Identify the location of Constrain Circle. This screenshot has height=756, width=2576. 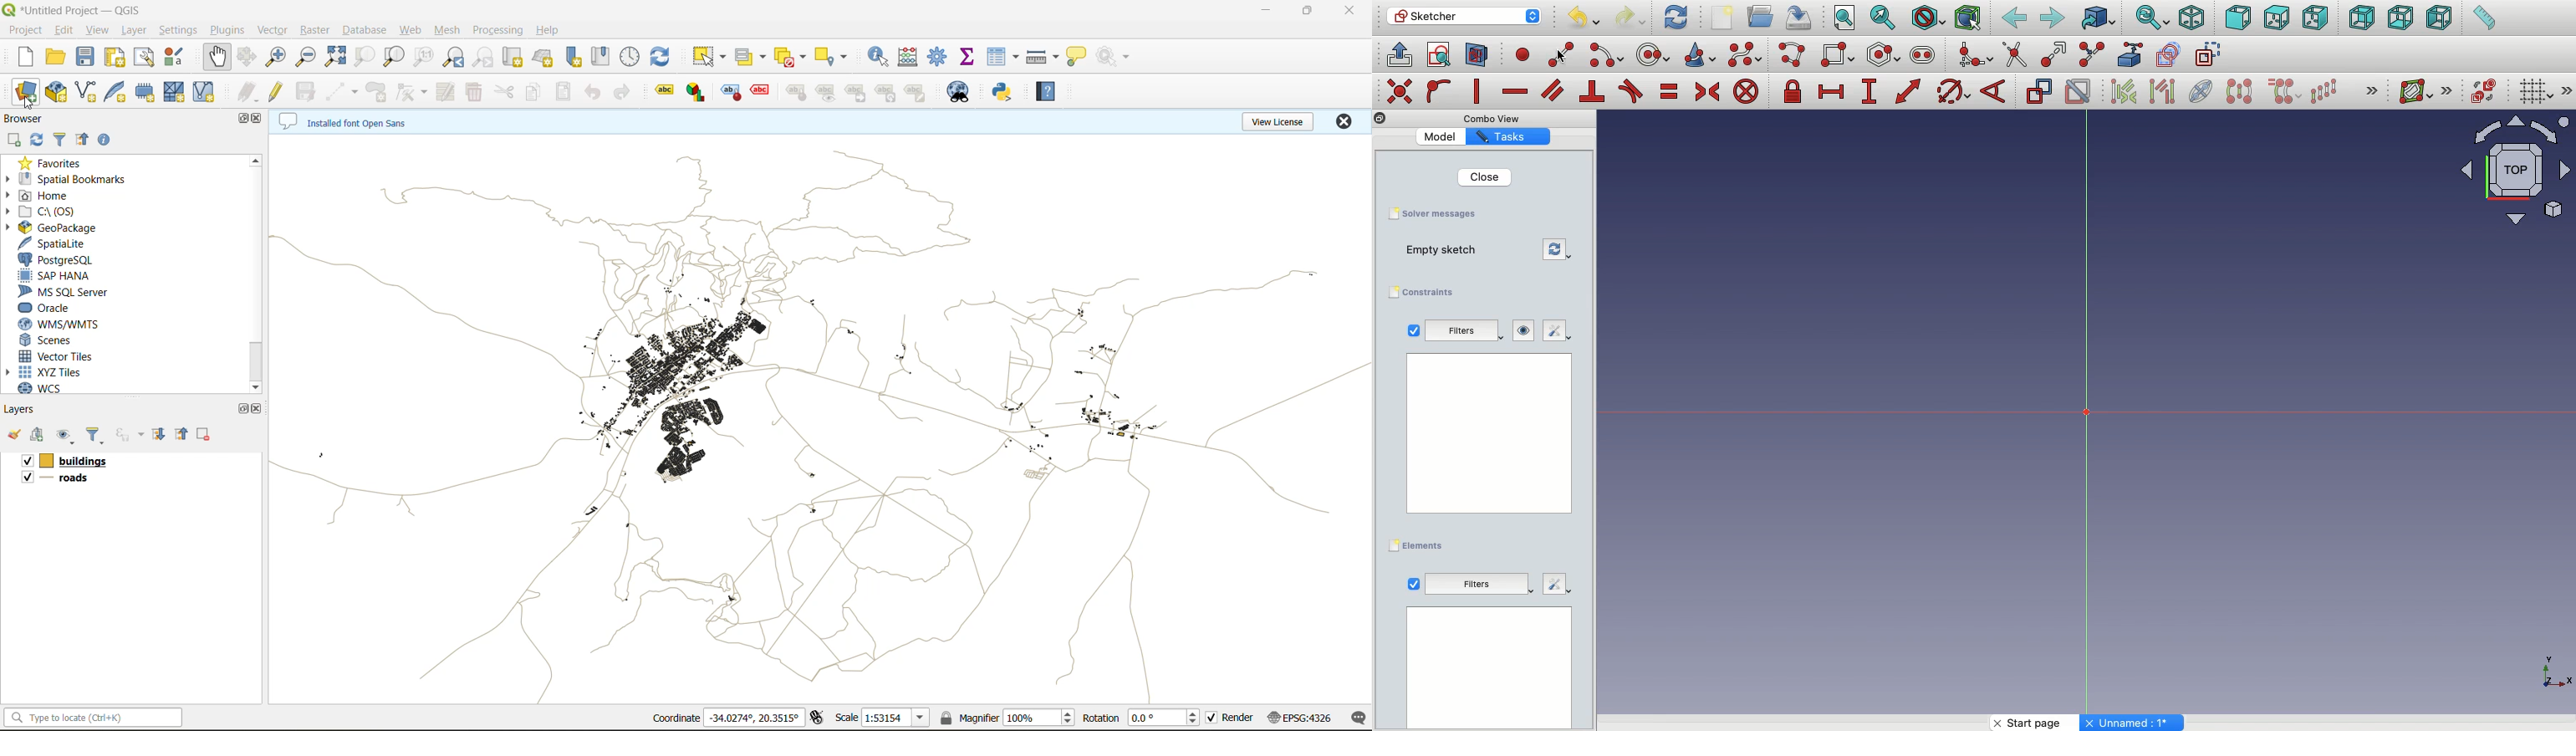
(1954, 91).